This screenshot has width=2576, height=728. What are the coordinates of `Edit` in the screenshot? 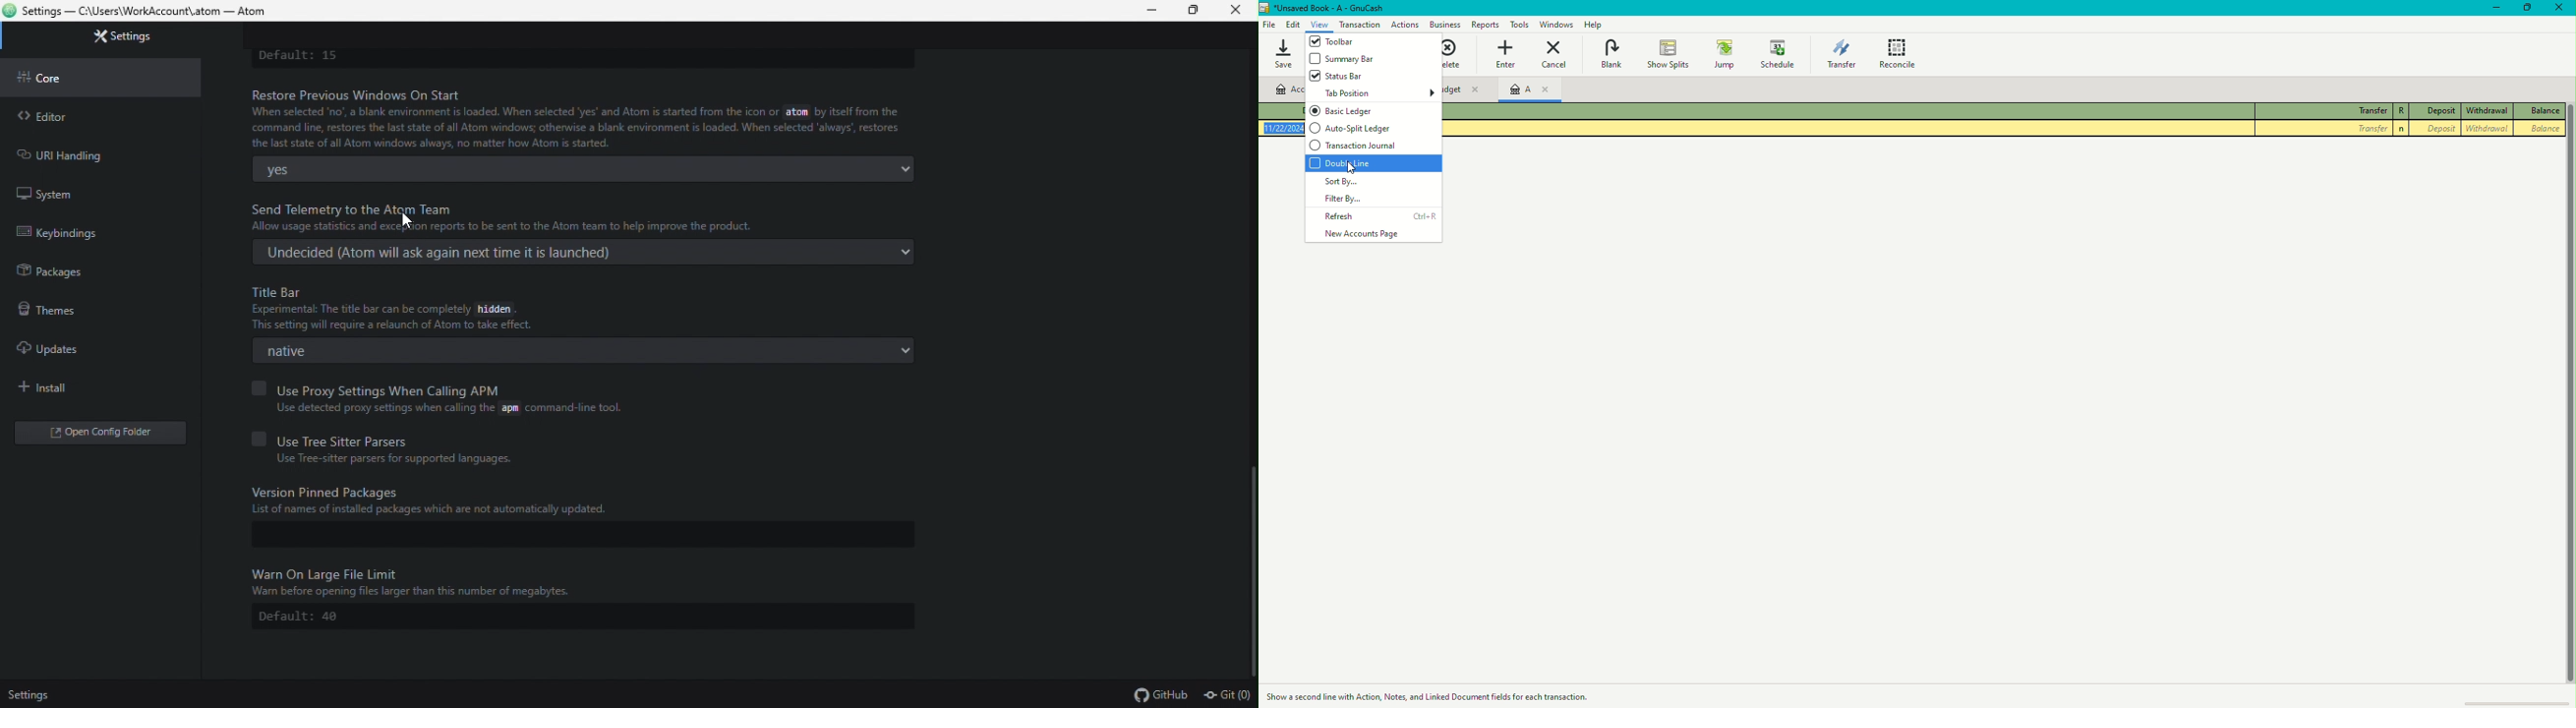 It's located at (1294, 25).